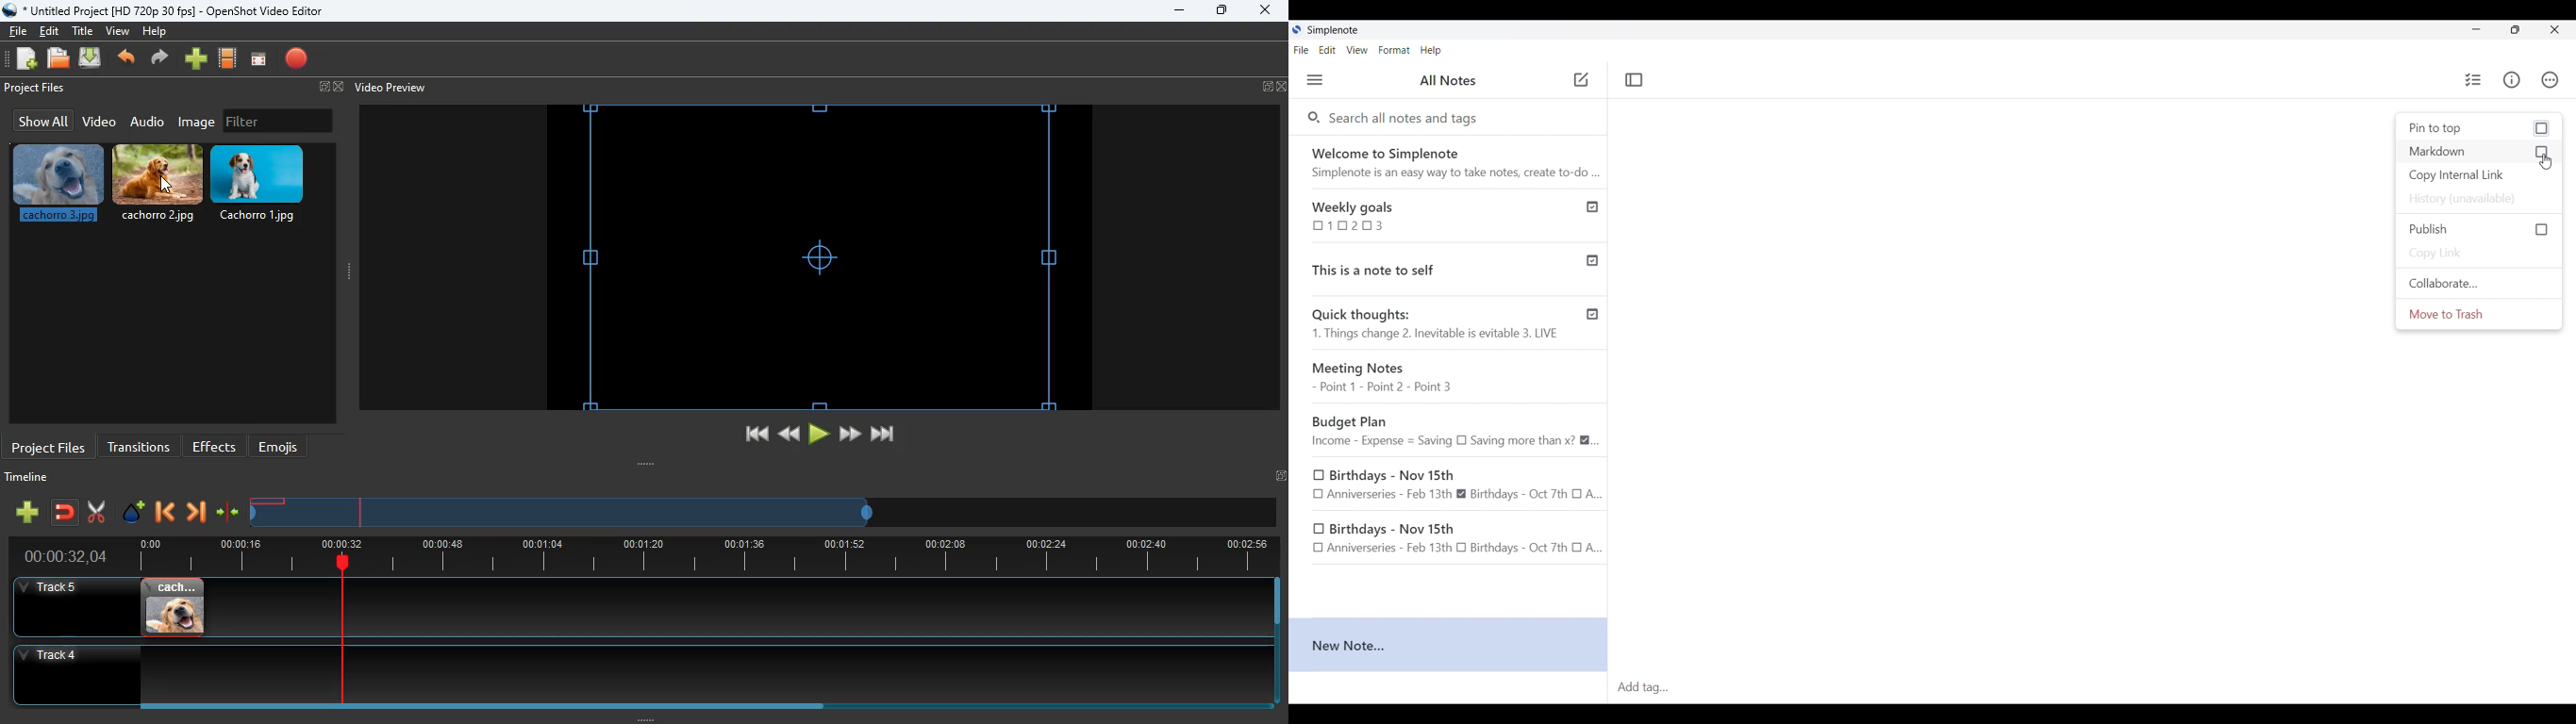  Describe the element at coordinates (2479, 129) in the screenshot. I see `Click to Pin to top` at that location.